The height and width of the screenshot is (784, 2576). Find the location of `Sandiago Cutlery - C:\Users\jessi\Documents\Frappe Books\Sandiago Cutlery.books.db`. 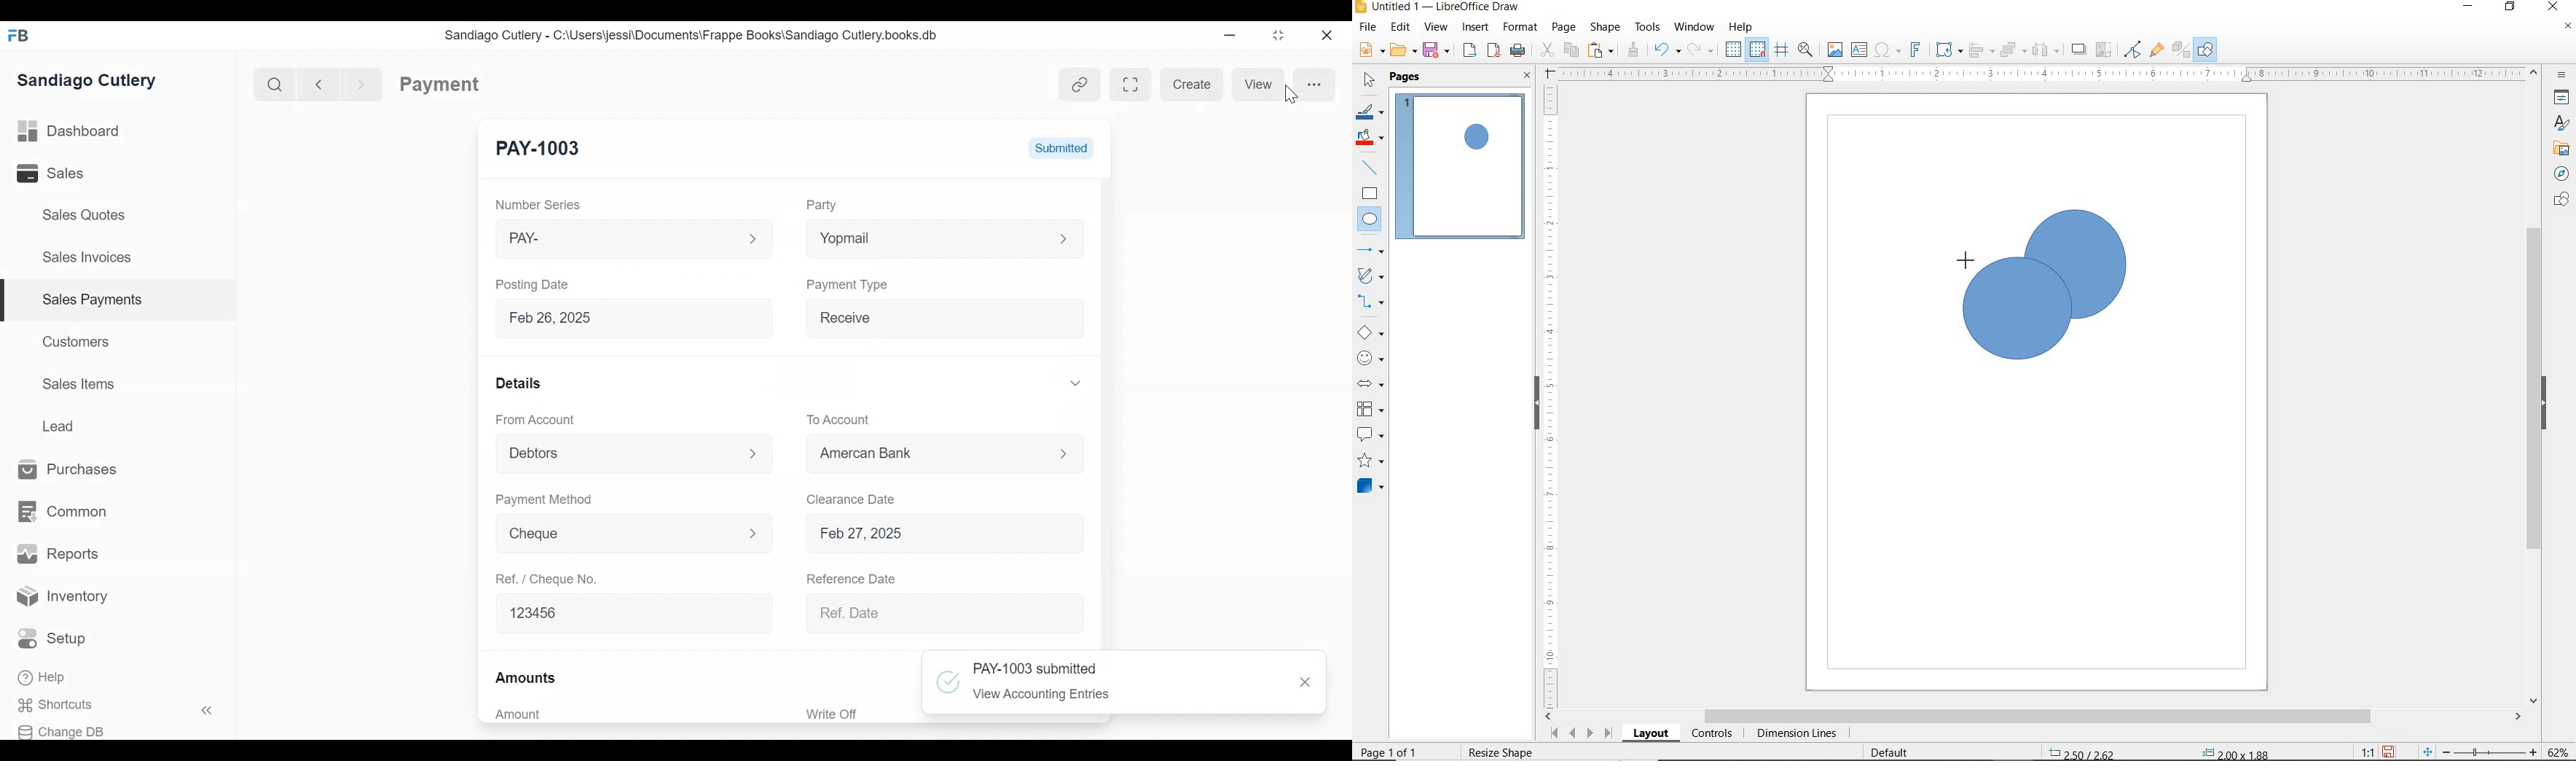

Sandiago Cutlery - C:\Users\jessi\Documents\Frappe Books\Sandiago Cutlery.books.db is located at coordinates (691, 35).